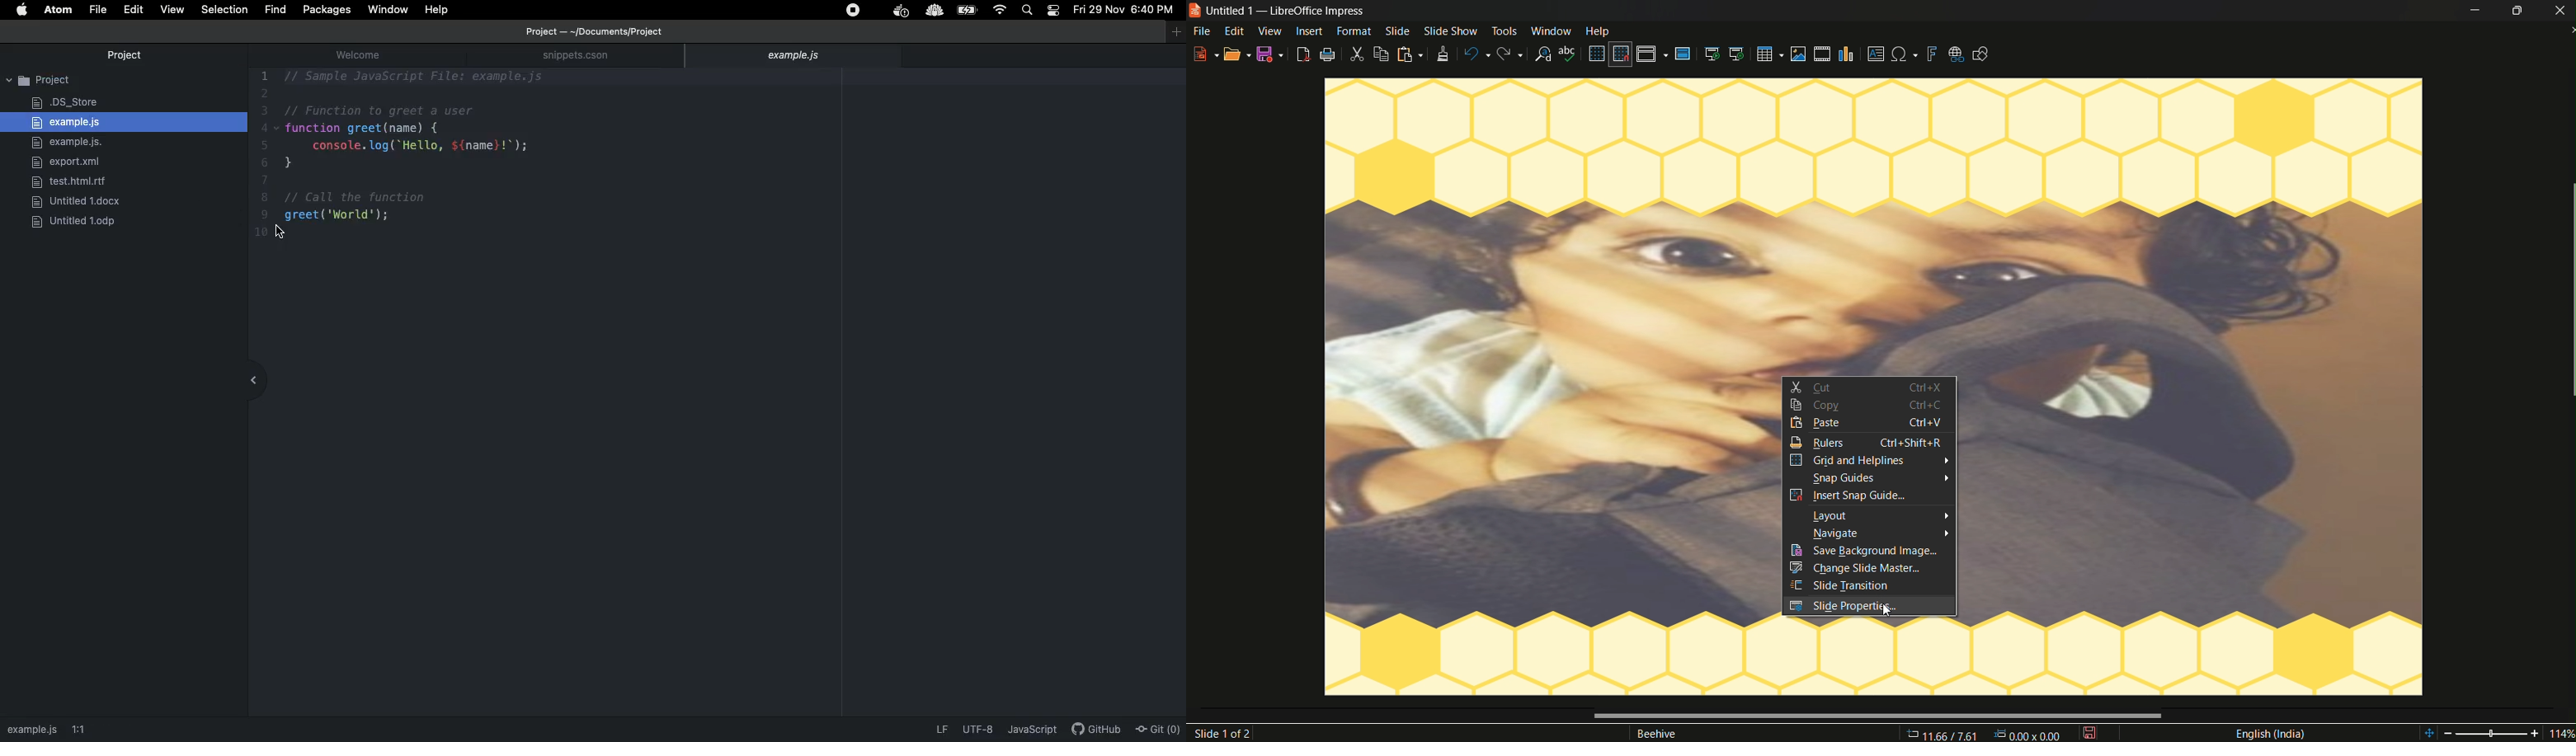  Describe the element at coordinates (1544, 55) in the screenshot. I see `find and replace` at that location.